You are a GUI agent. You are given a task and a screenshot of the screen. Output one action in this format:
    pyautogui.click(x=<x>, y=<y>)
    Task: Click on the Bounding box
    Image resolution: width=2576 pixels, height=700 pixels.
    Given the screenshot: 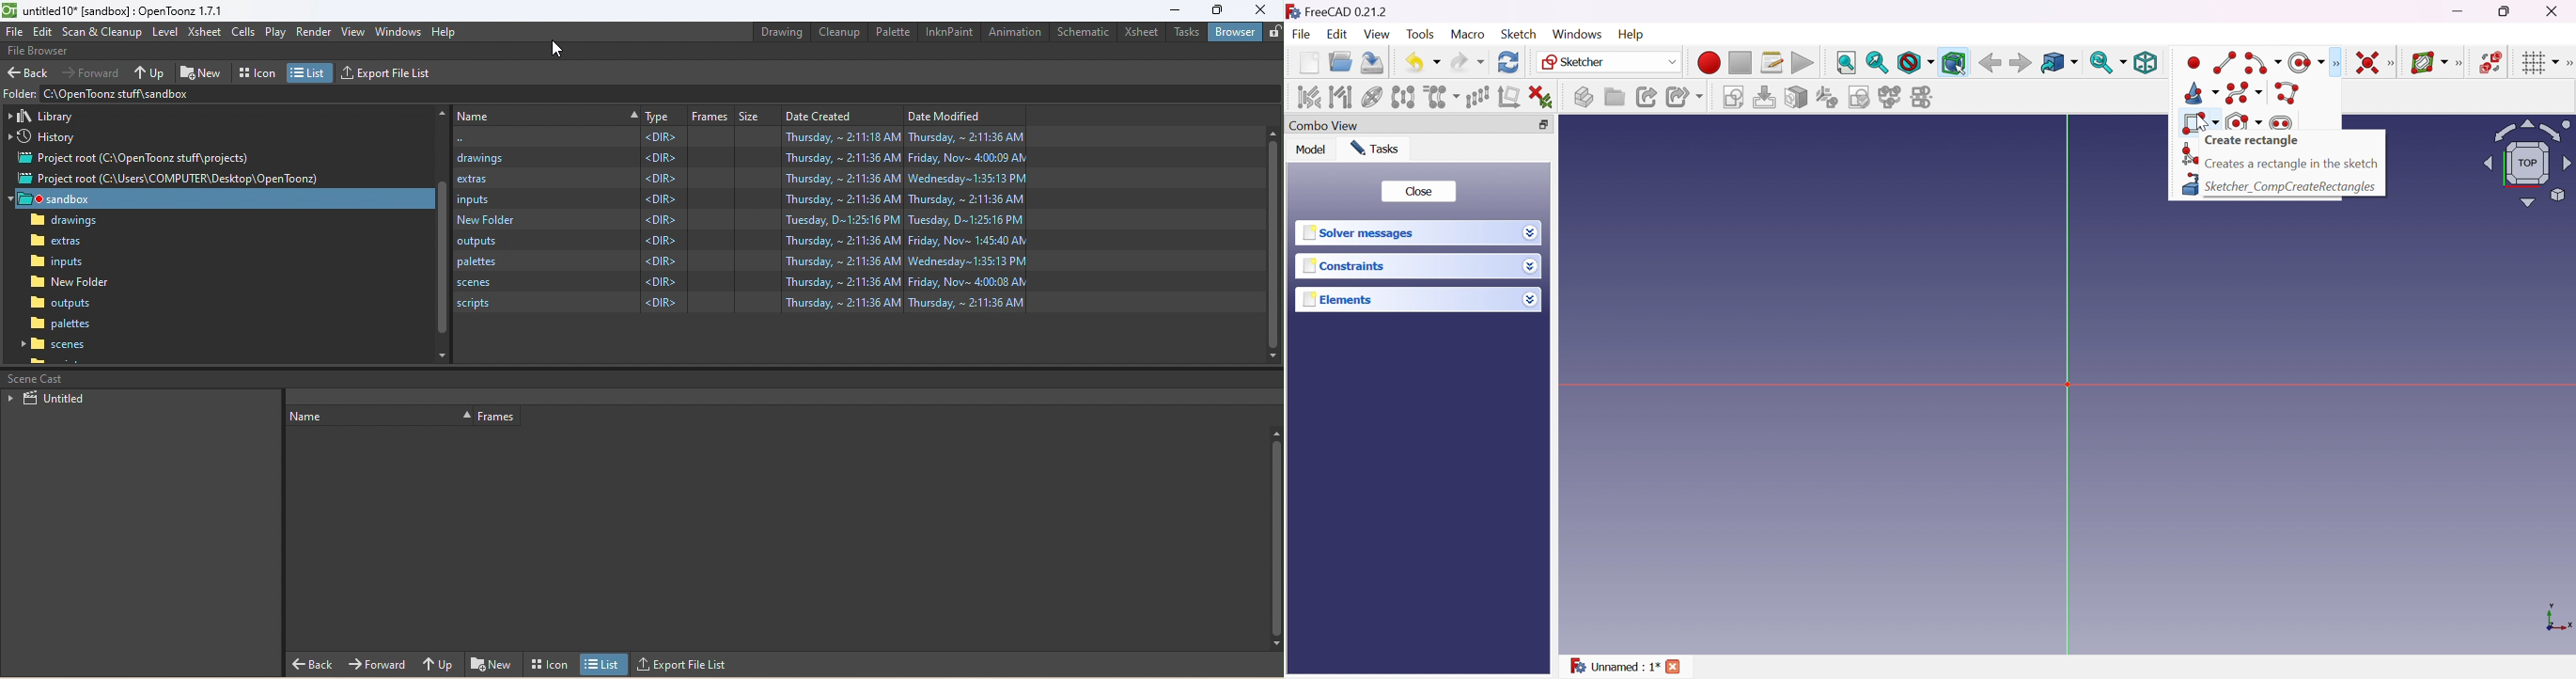 What is the action you would take?
    pyautogui.click(x=1954, y=63)
    